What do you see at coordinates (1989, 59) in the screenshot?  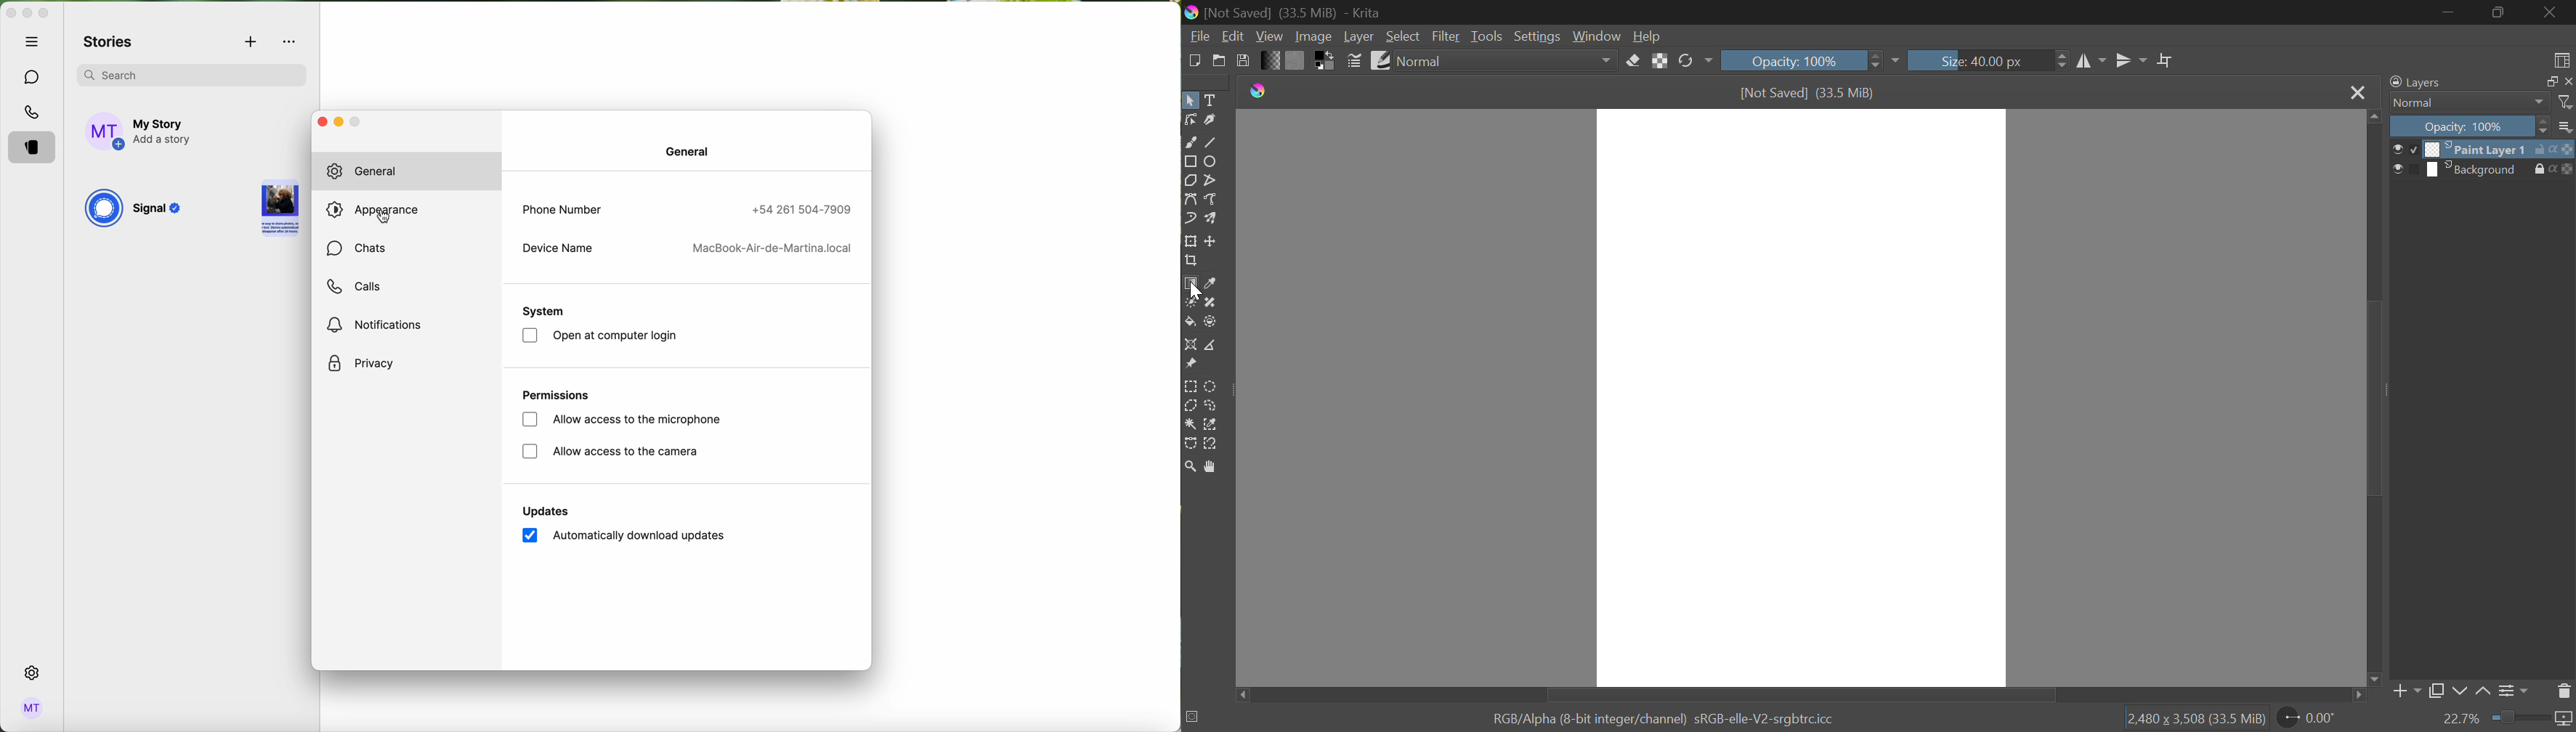 I see `Size: 40.00 px` at bounding box center [1989, 59].